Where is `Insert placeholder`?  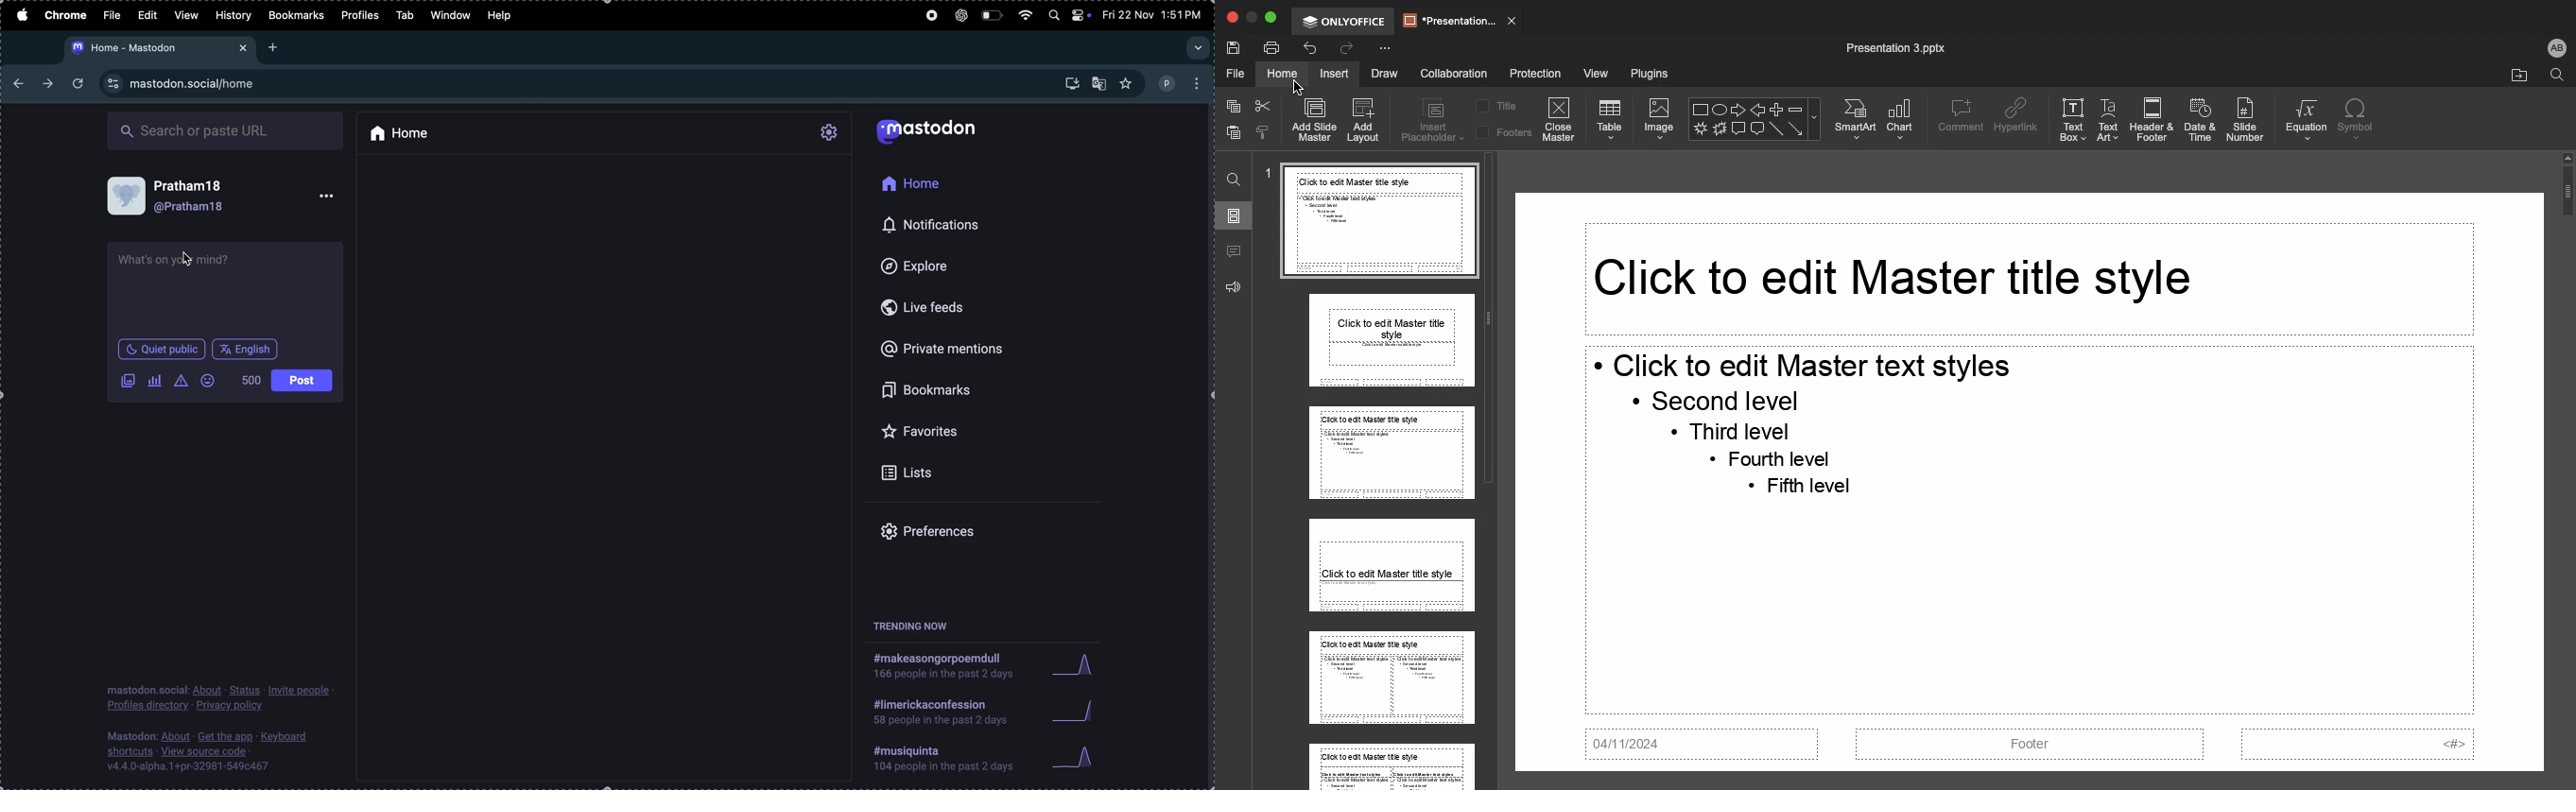
Insert placeholder is located at coordinates (1434, 123).